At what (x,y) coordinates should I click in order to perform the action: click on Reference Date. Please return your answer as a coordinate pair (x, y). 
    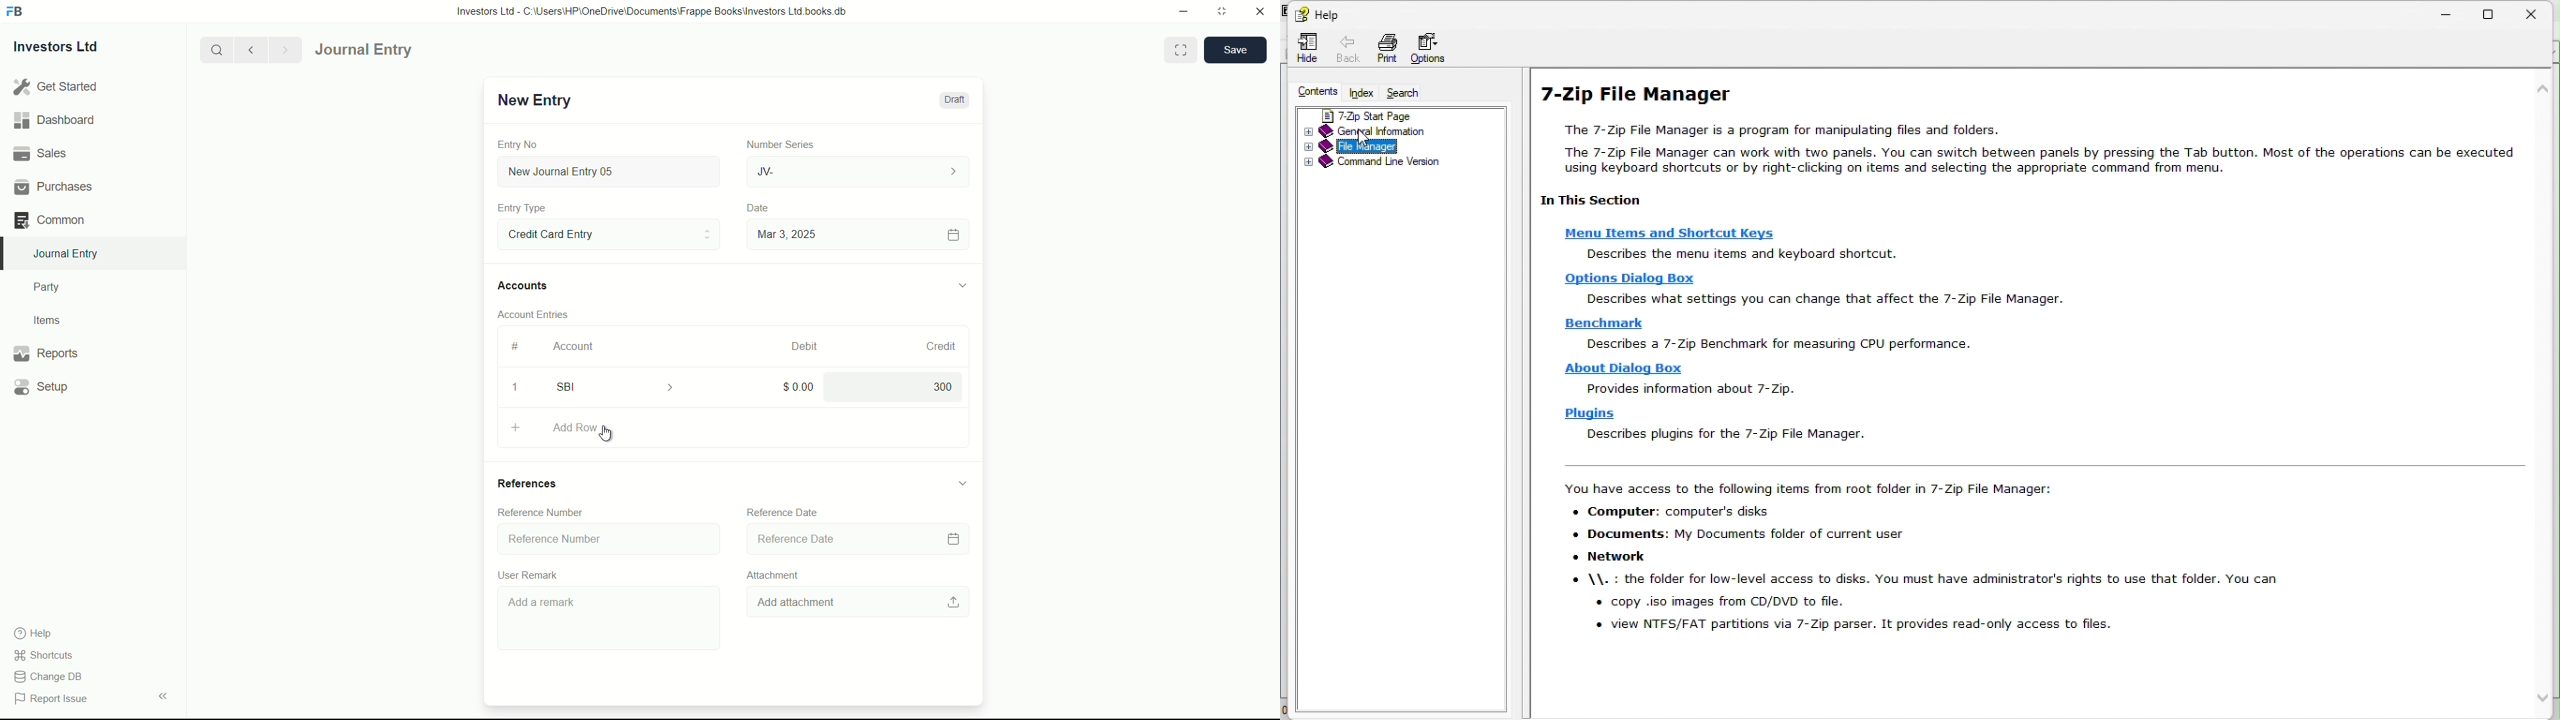
    Looking at the image, I should click on (856, 538).